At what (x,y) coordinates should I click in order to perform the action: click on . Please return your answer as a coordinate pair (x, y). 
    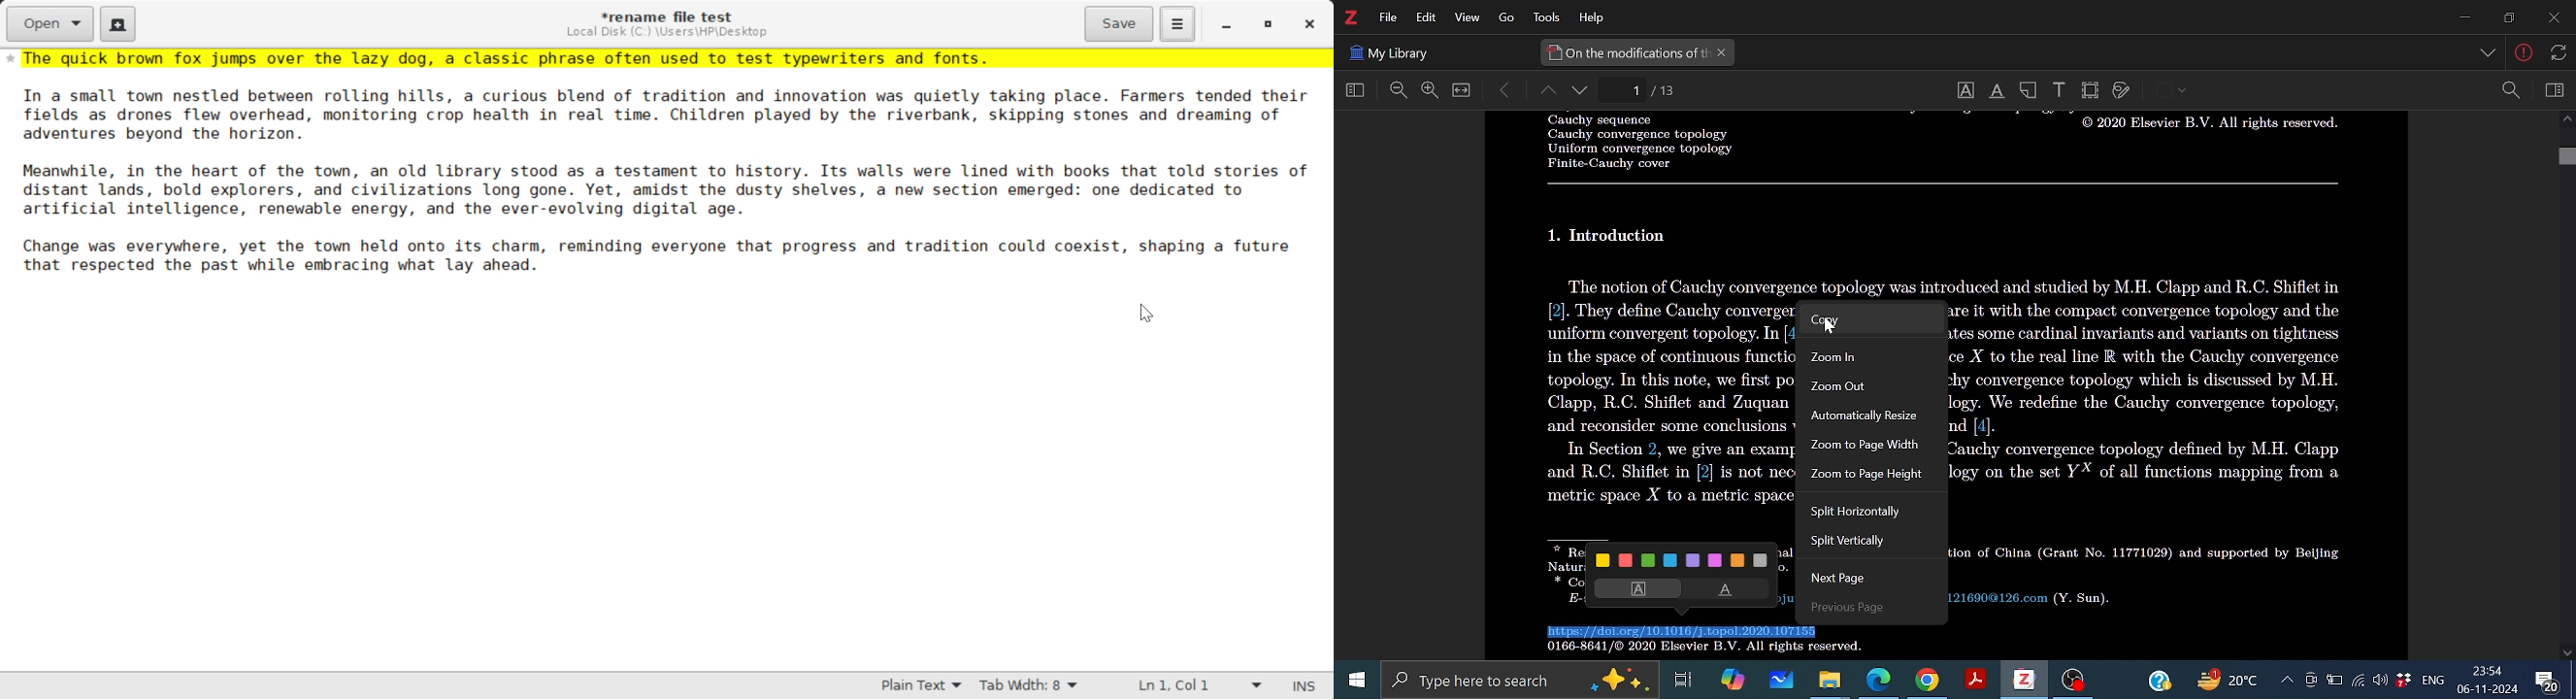
    Looking at the image, I should click on (1630, 142).